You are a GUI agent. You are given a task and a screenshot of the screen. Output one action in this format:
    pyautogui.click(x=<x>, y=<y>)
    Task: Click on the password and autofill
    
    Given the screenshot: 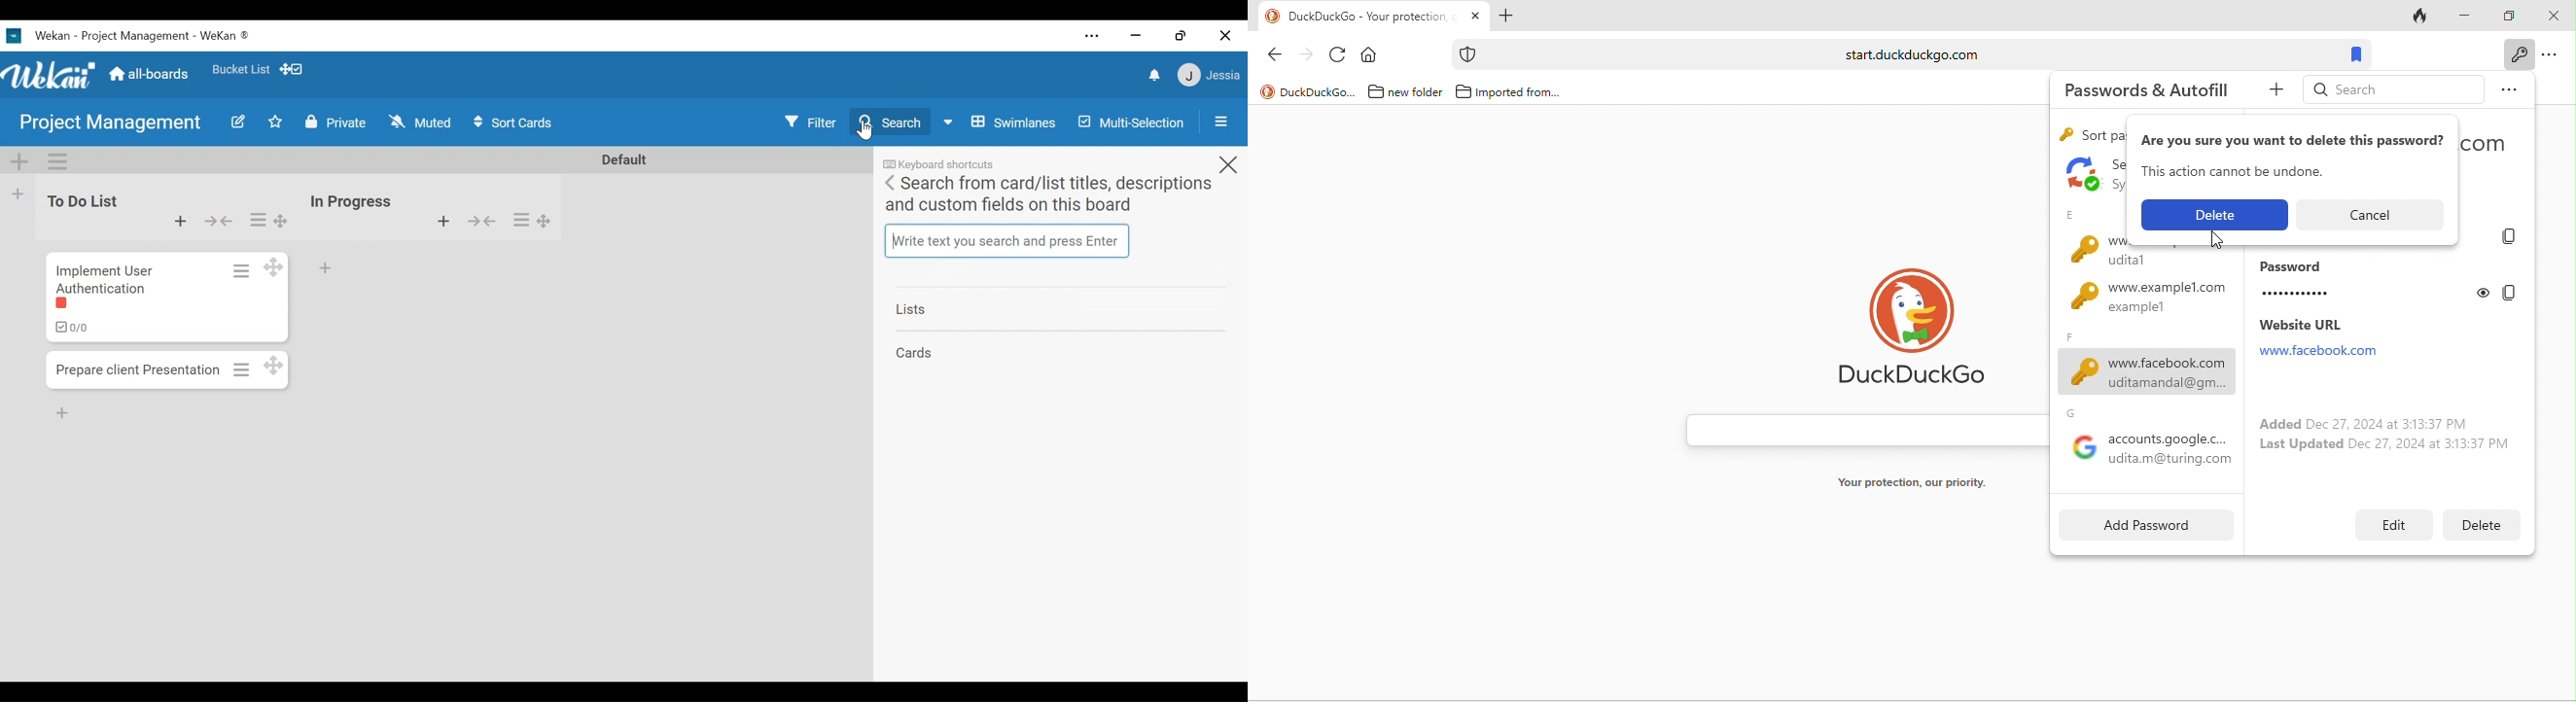 What is the action you would take?
    pyautogui.click(x=2517, y=54)
    